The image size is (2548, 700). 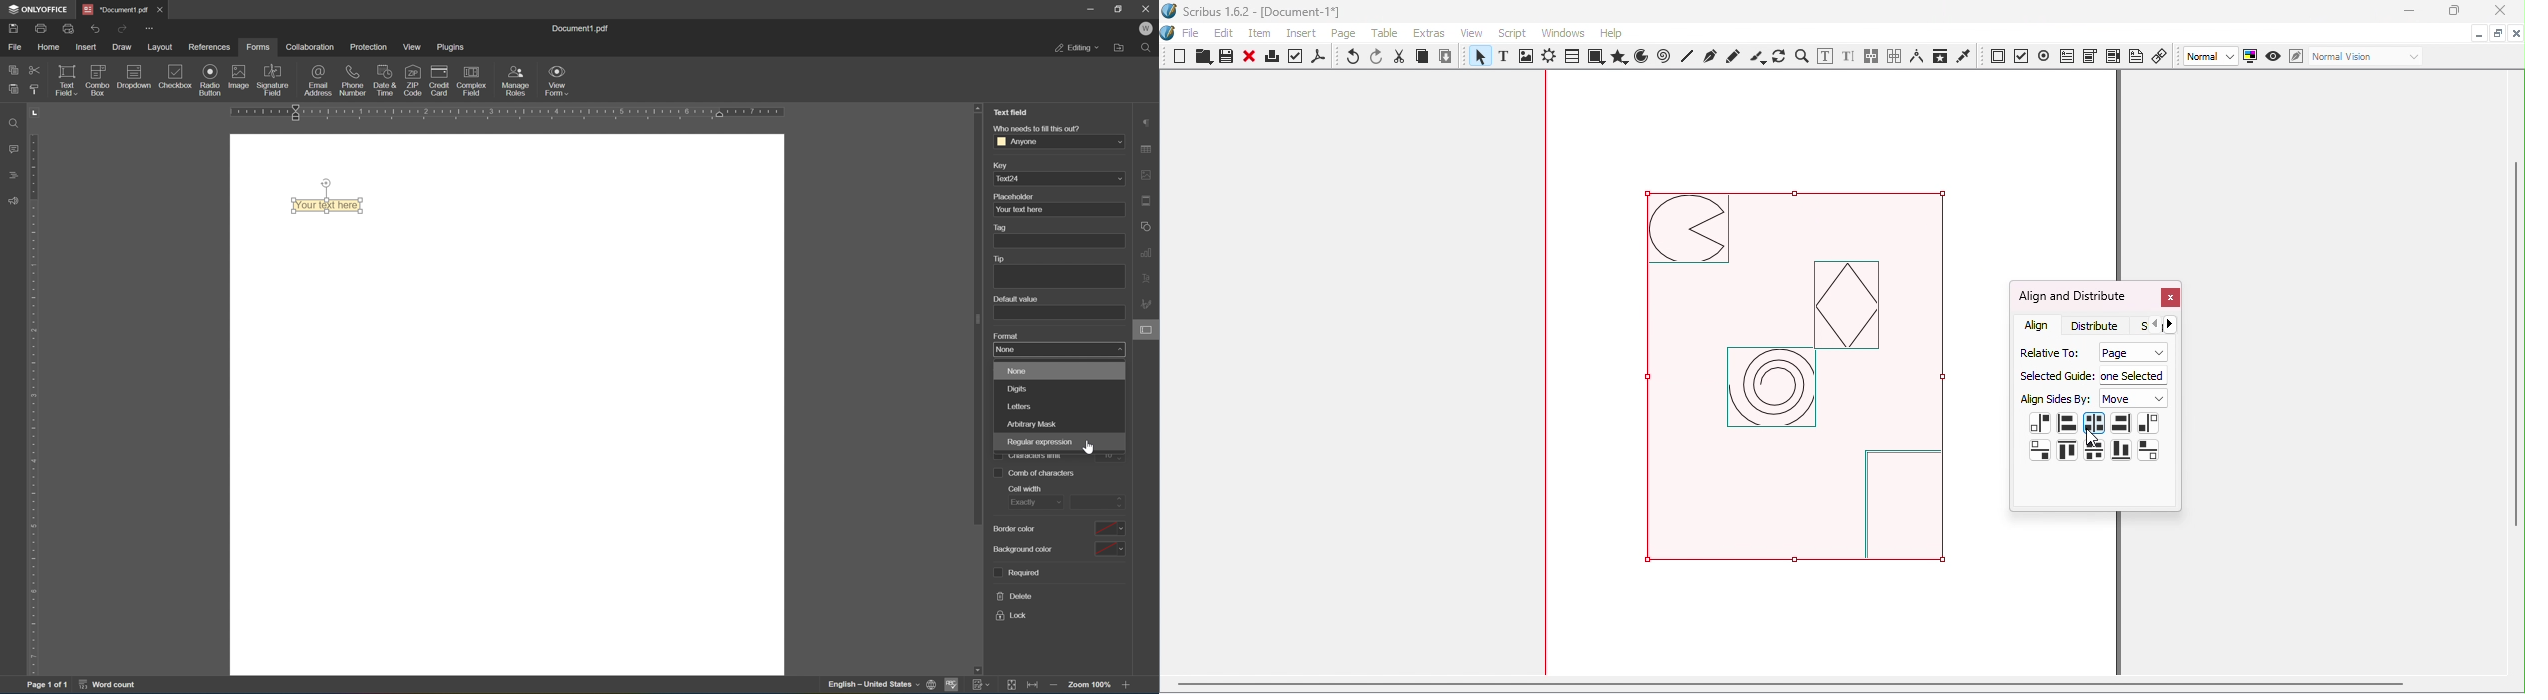 What do you see at coordinates (2135, 399) in the screenshot?
I see `Move` at bounding box center [2135, 399].